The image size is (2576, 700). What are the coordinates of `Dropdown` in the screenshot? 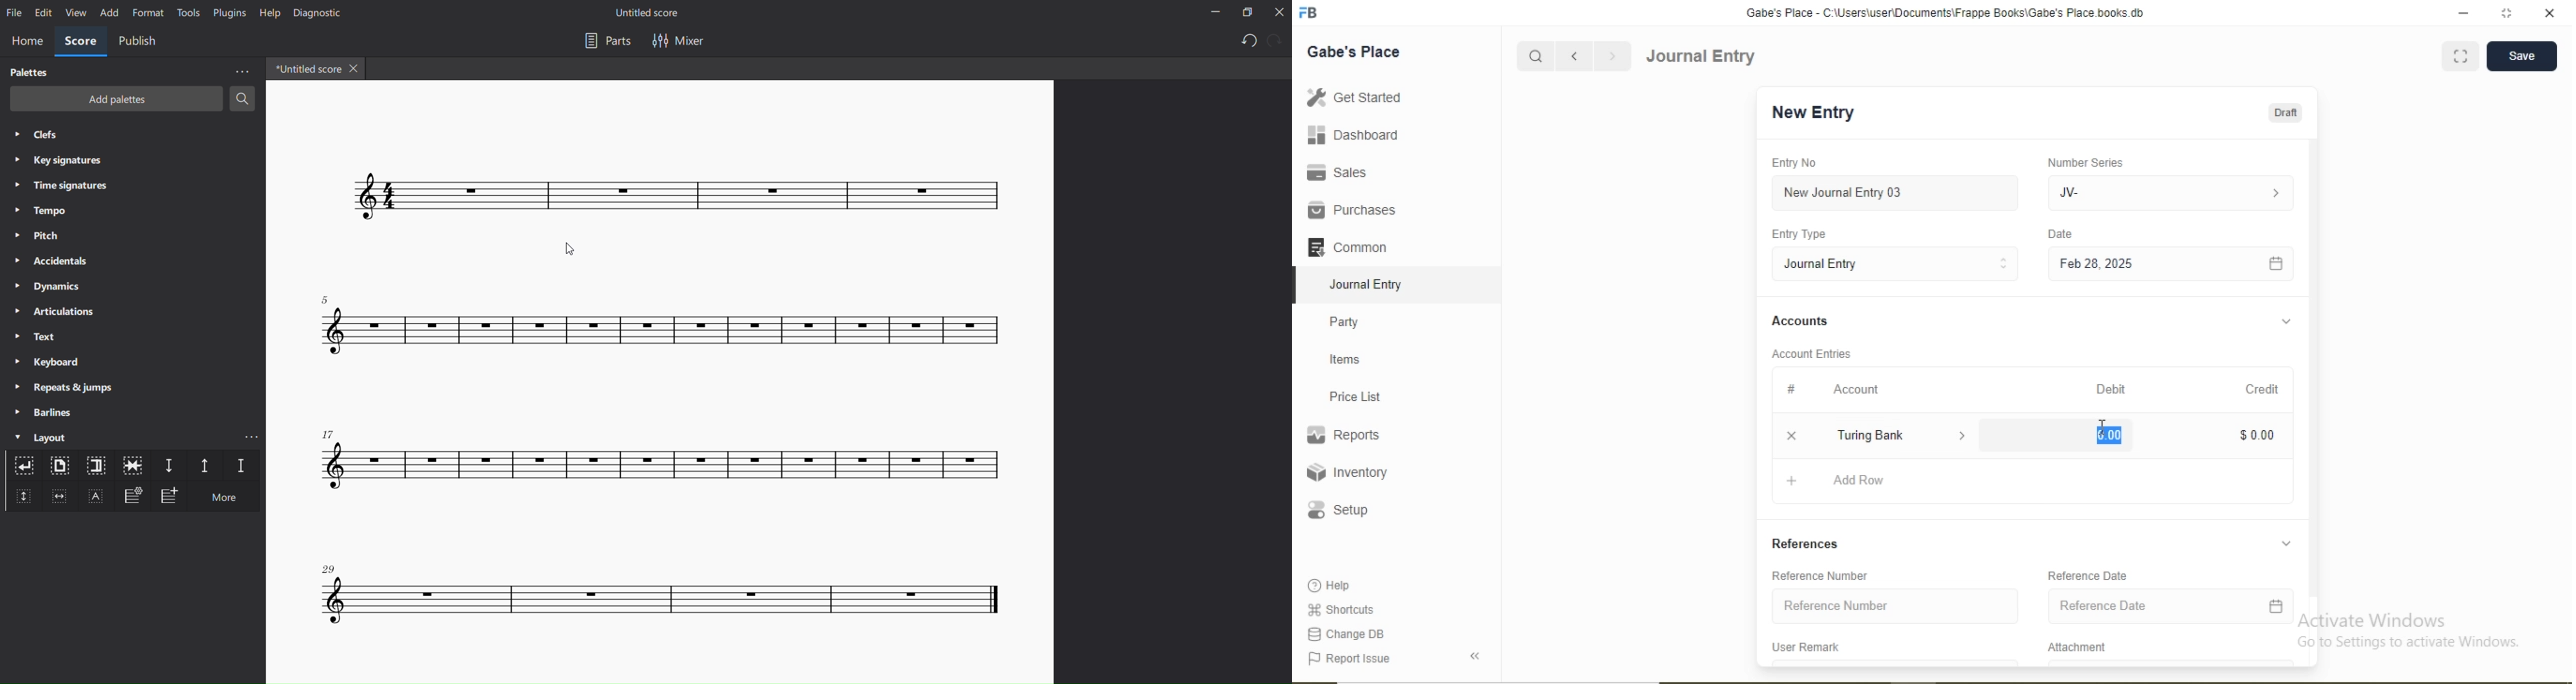 It's located at (2287, 322).